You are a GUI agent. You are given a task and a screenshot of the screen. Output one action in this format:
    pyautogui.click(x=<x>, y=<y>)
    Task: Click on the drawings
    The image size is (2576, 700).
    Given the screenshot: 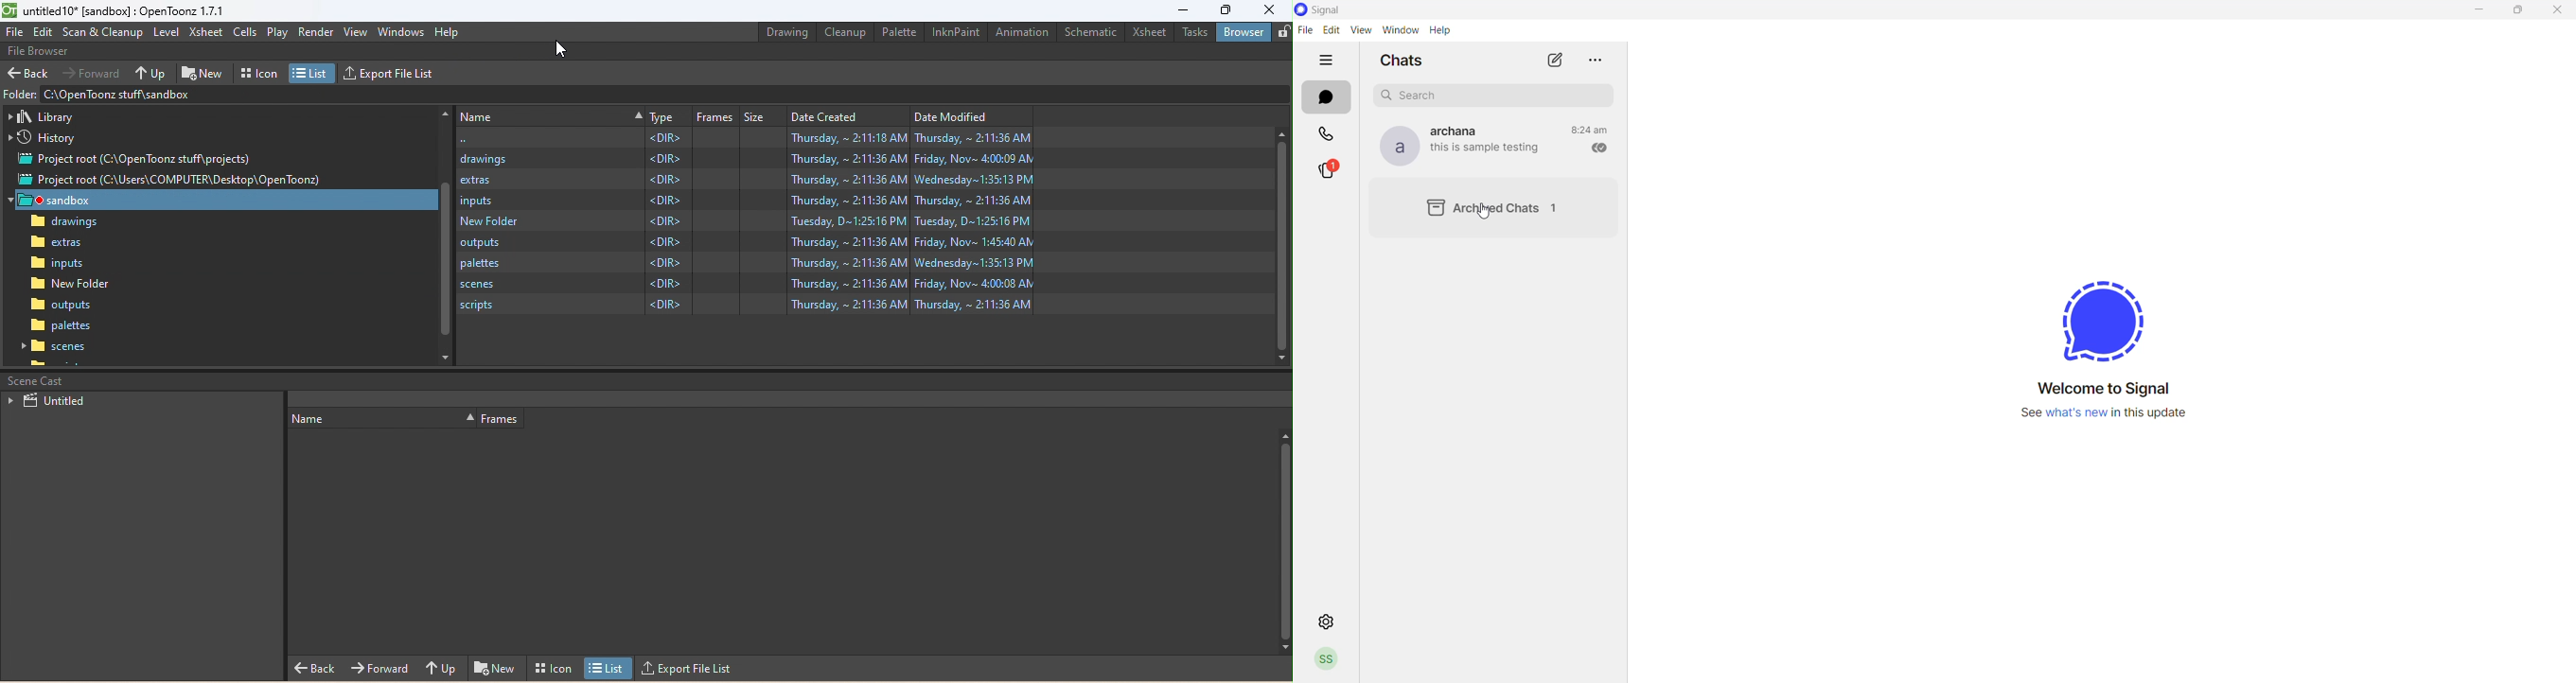 What is the action you would take?
    pyautogui.click(x=743, y=159)
    